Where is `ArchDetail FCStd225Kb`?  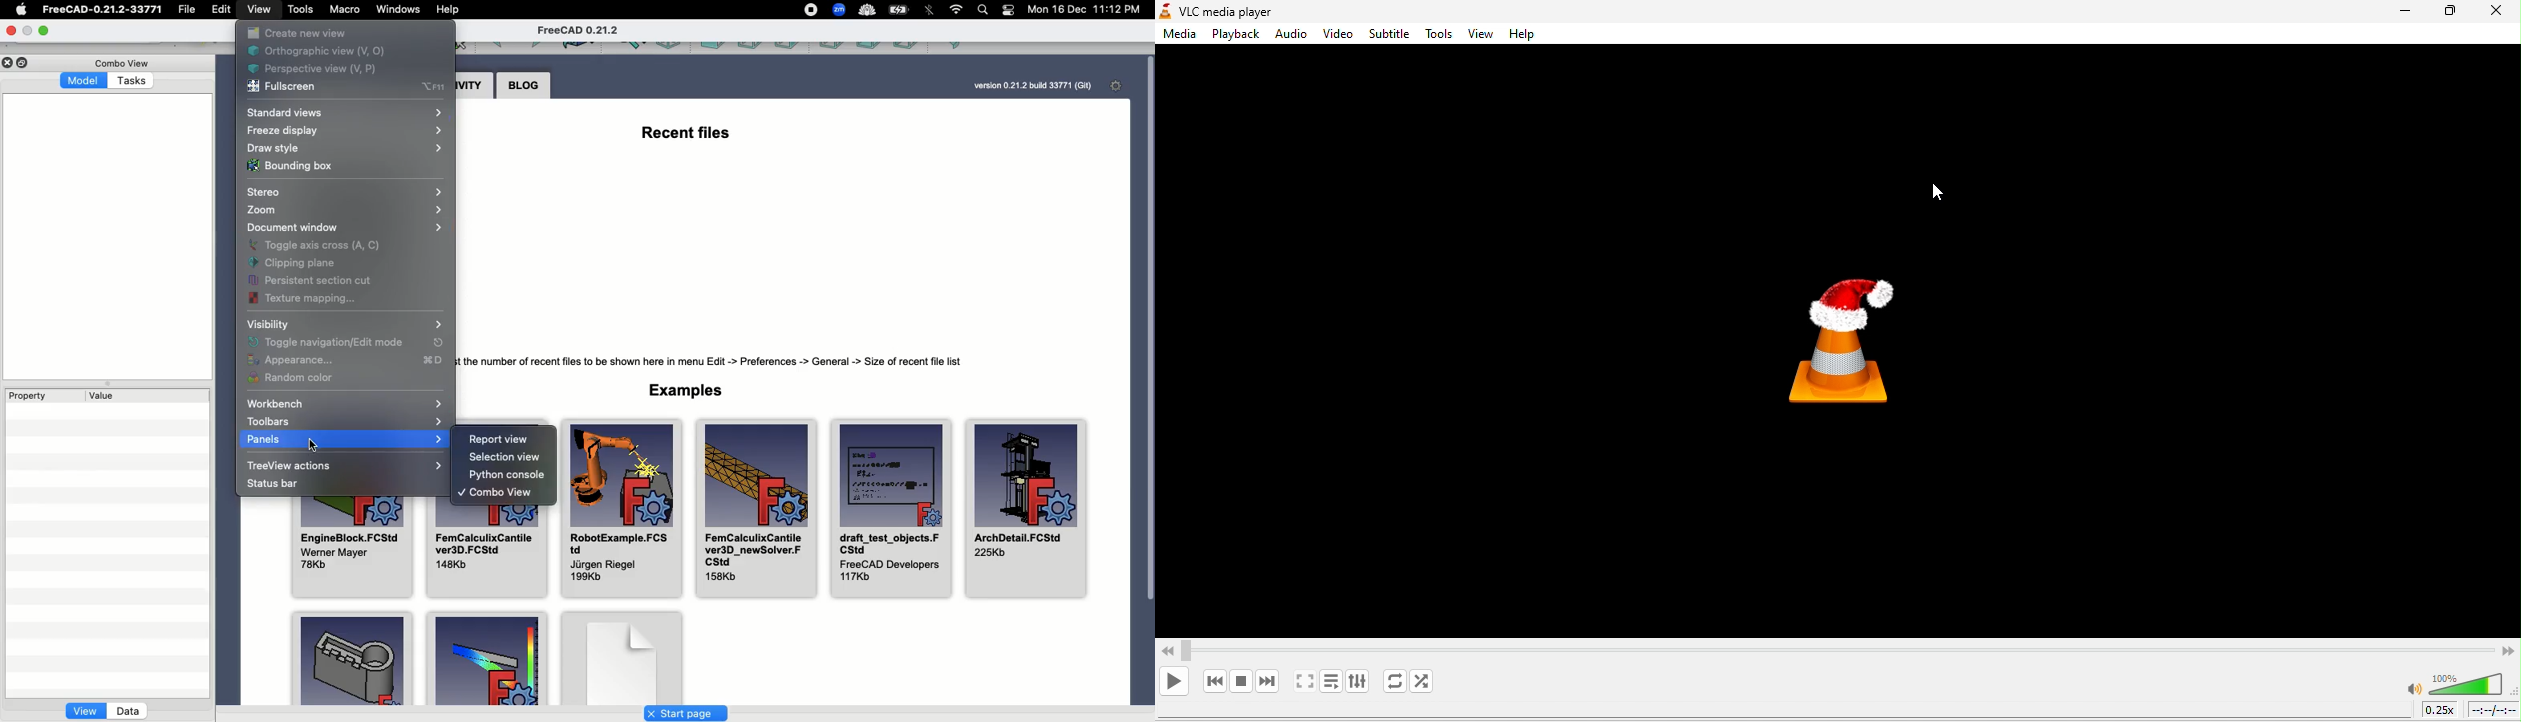 ArchDetail FCStd225Kb is located at coordinates (1025, 511).